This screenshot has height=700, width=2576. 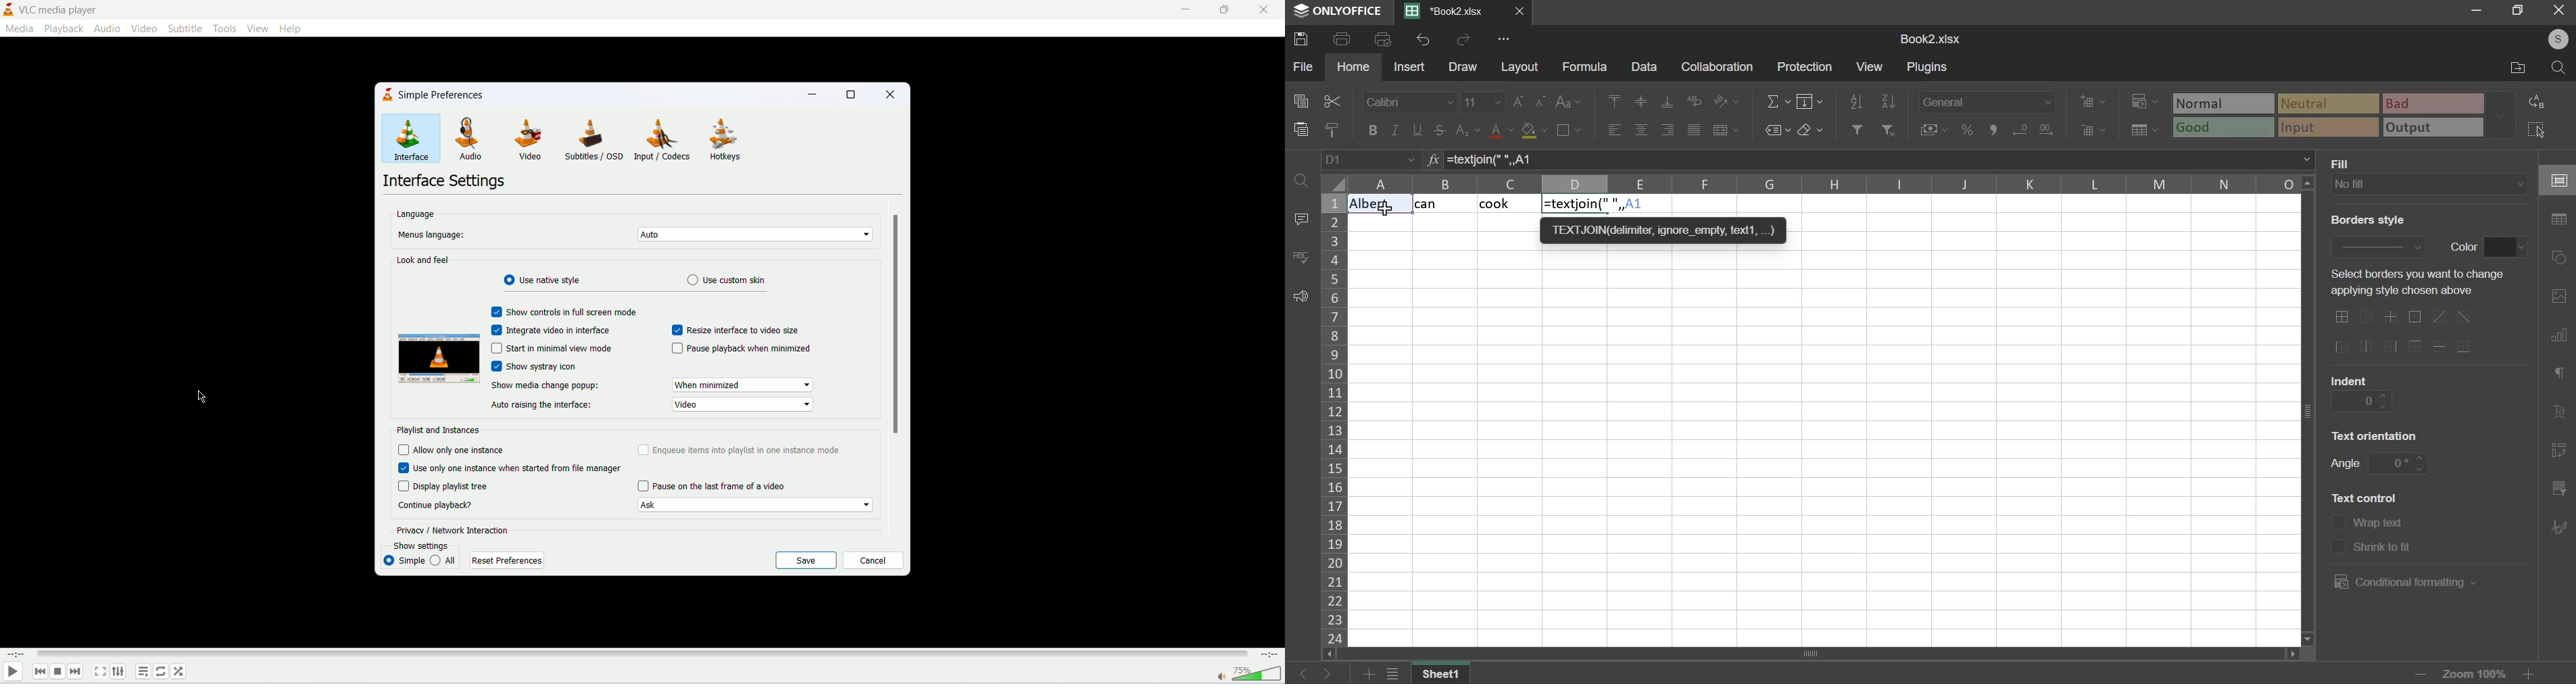 I want to click on volume bar, so click(x=1258, y=674).